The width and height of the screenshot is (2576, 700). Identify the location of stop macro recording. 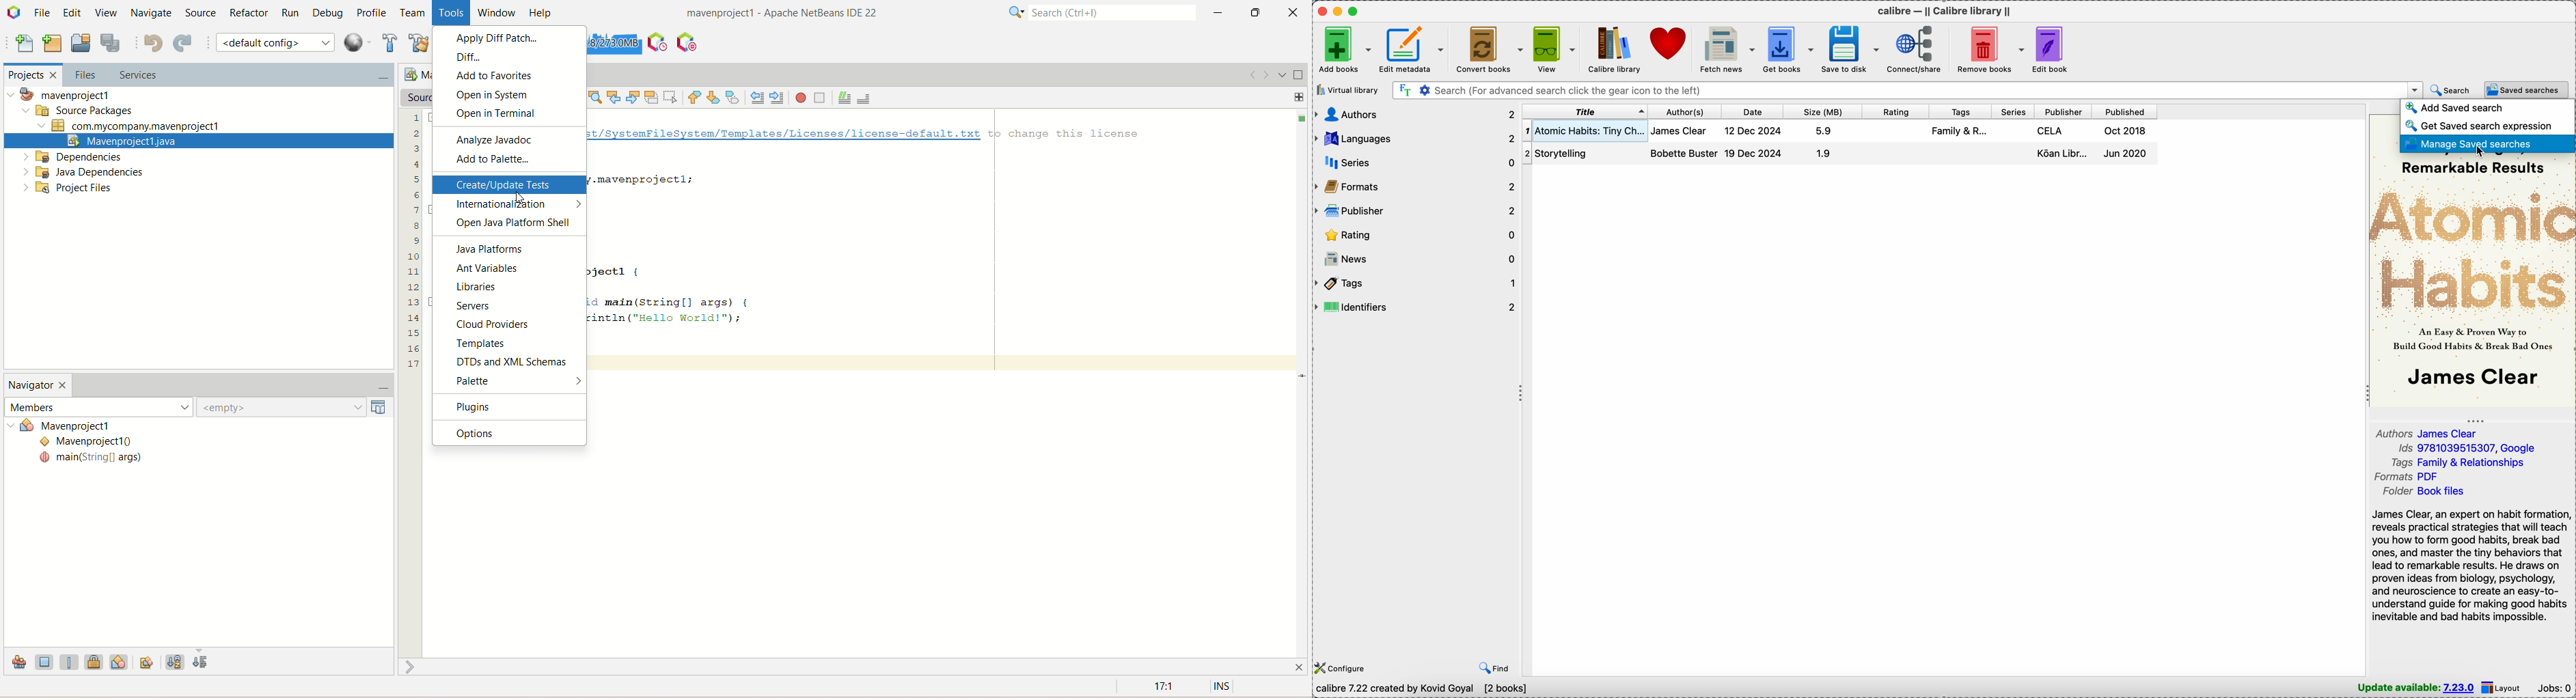
(820, 98).